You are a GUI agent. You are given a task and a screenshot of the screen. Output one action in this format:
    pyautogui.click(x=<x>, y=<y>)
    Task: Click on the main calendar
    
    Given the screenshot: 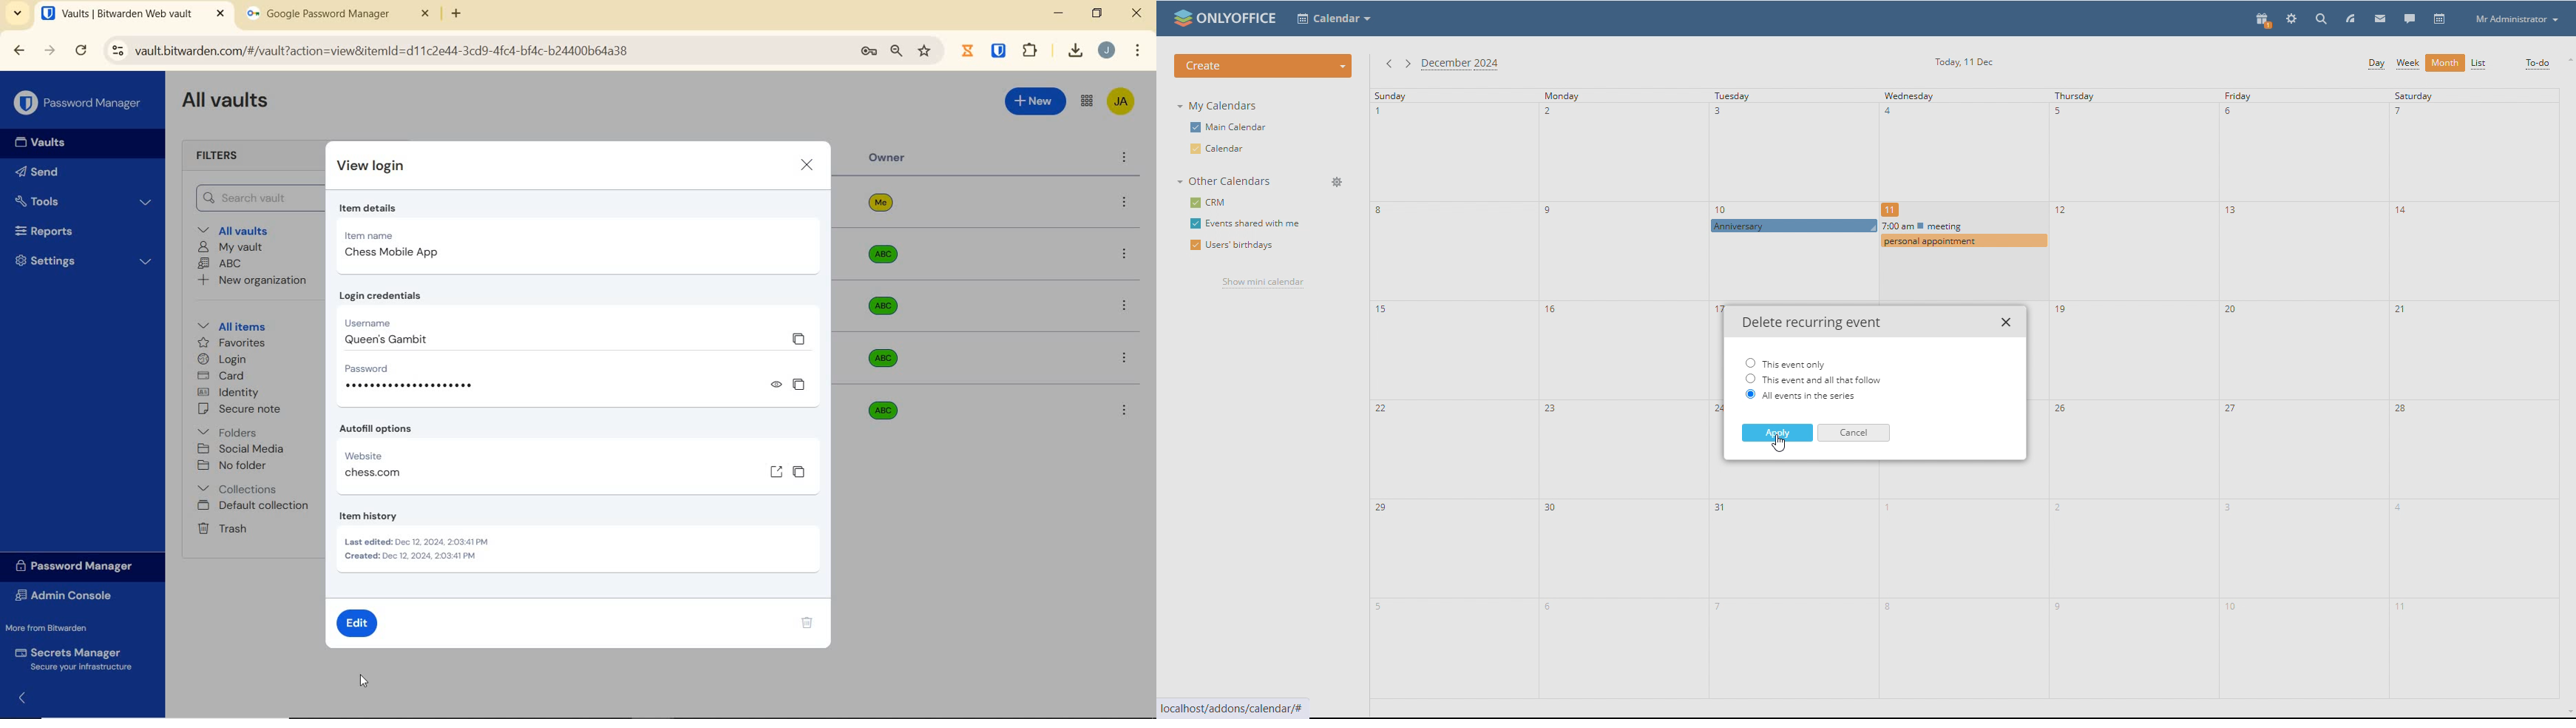 What is the action you would take?
    pyautogui.click(x=1232, y=126)
    